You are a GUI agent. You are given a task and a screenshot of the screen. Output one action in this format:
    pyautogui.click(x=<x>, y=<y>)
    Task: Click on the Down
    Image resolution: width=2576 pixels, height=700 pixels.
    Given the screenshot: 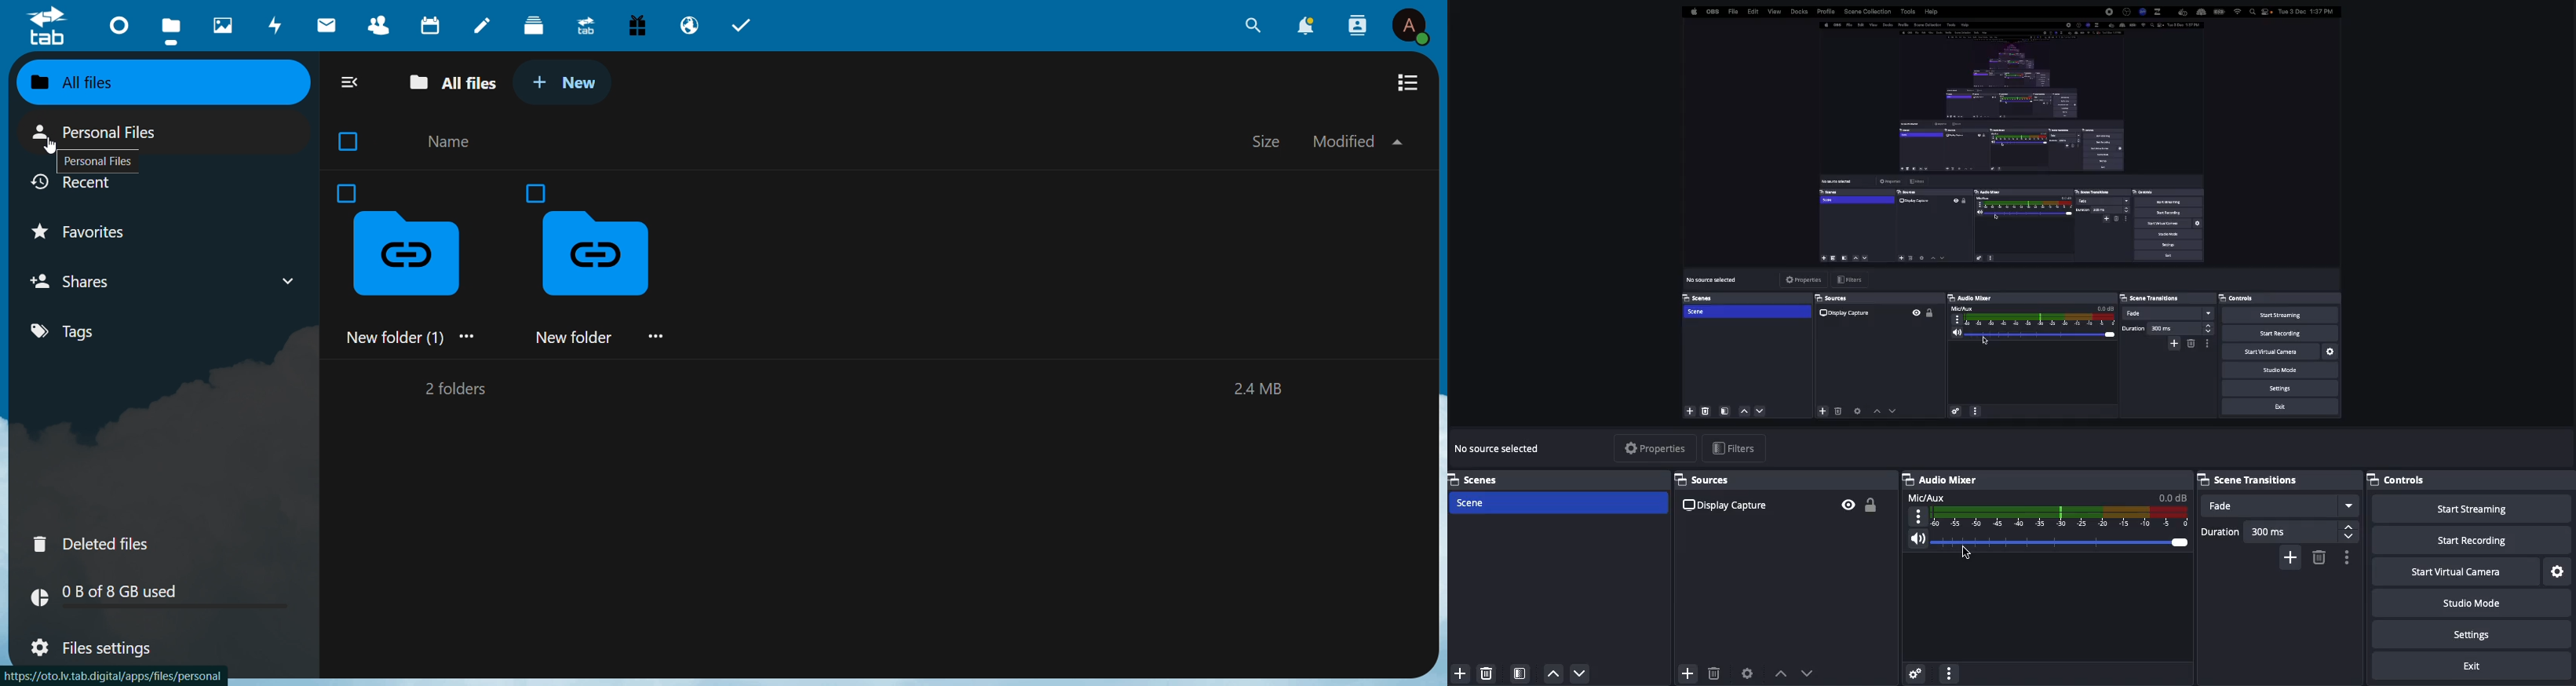 What is the action you would take?
    pyautogui.click(x=1581, y=675)
    